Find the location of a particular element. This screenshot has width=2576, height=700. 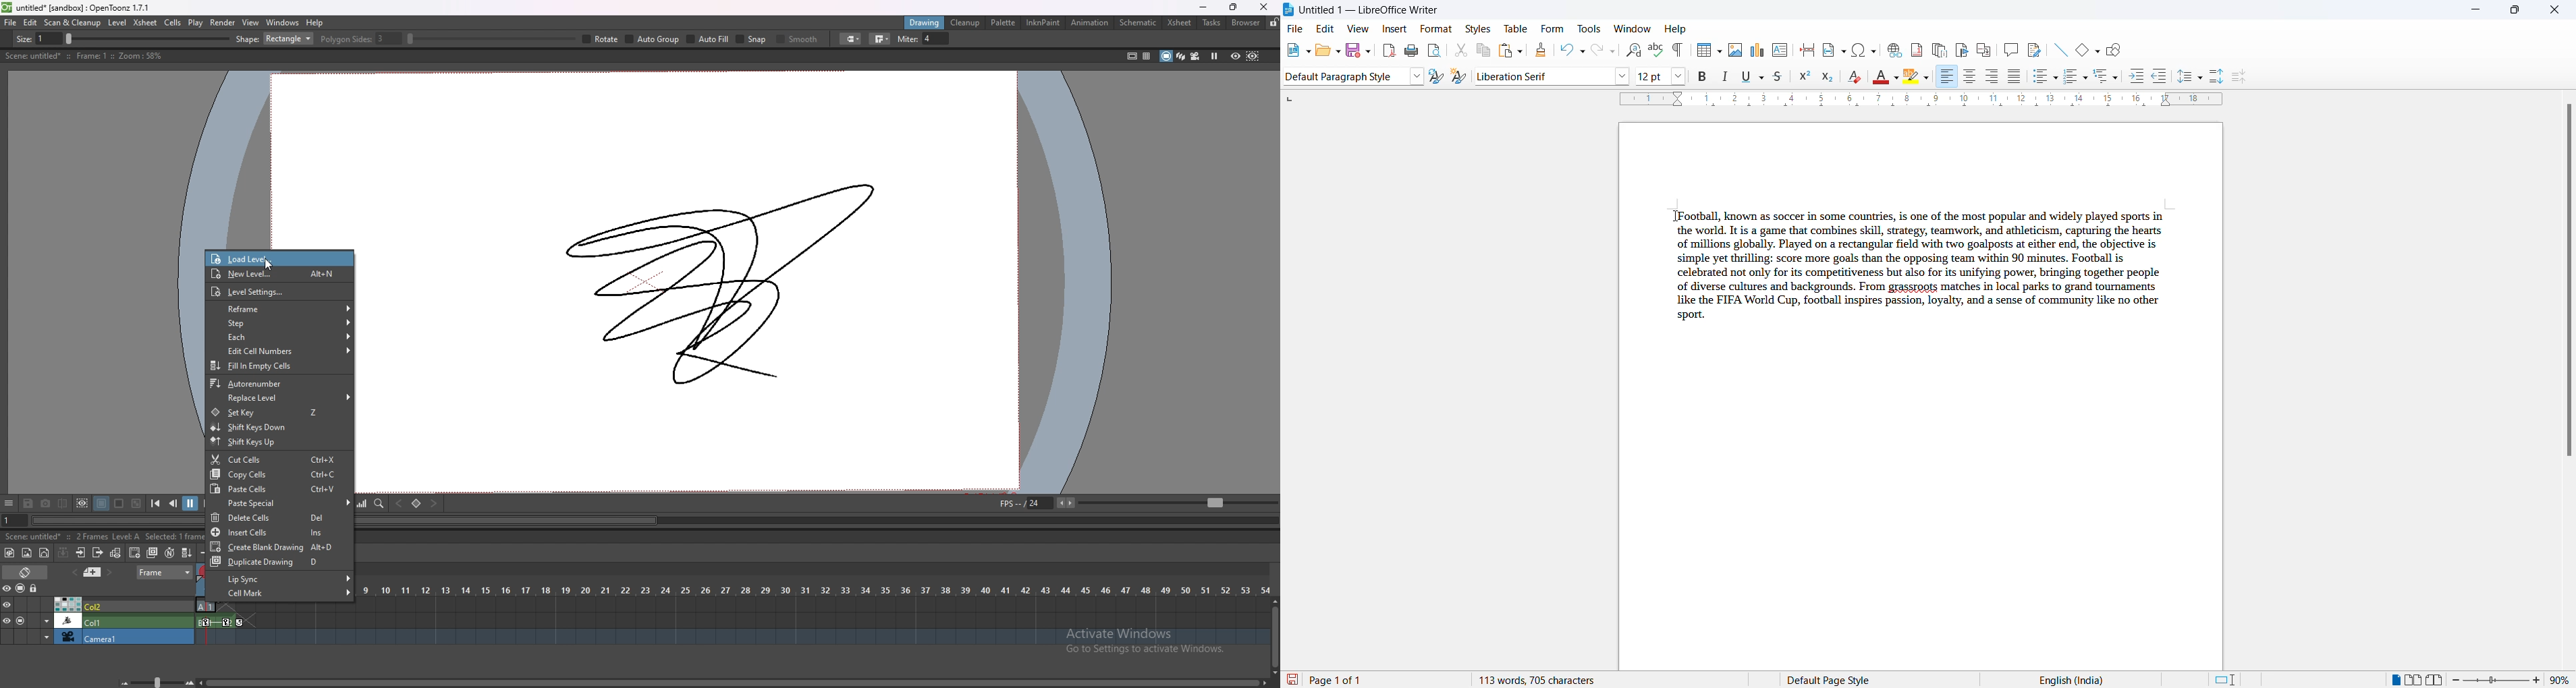

tools is located at coordinates (1587, 28).